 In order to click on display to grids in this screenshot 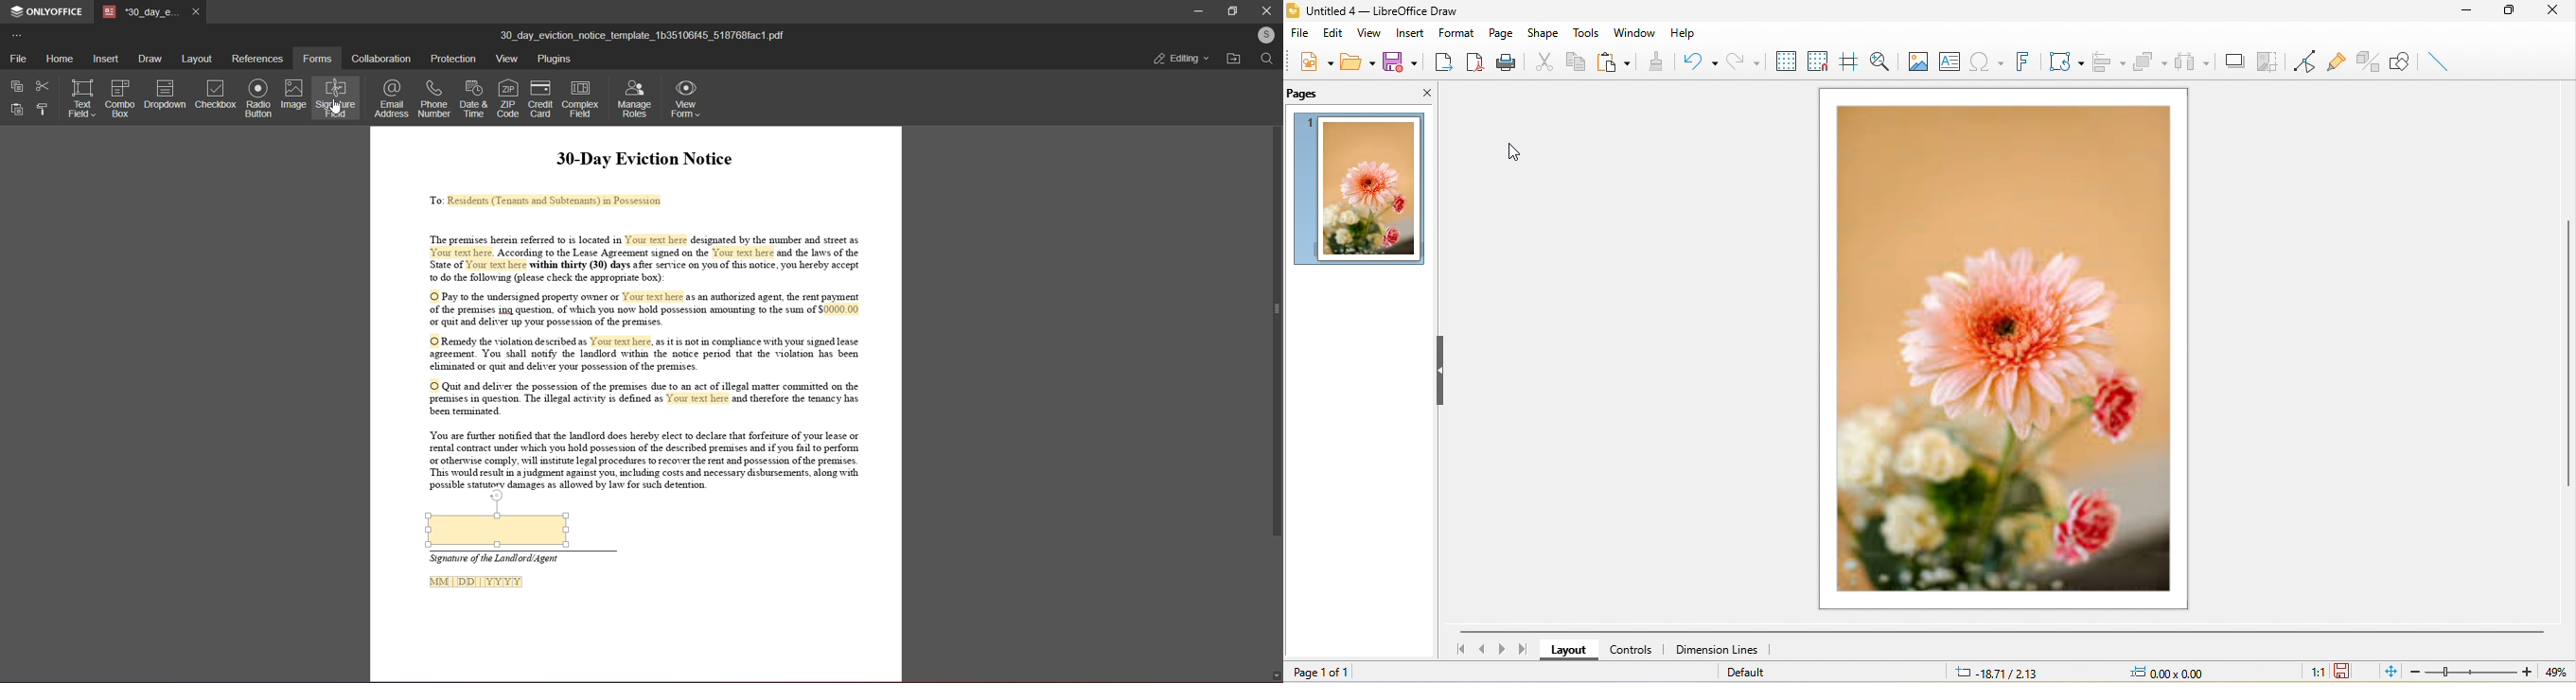, I will do `click(1787, 60)`.